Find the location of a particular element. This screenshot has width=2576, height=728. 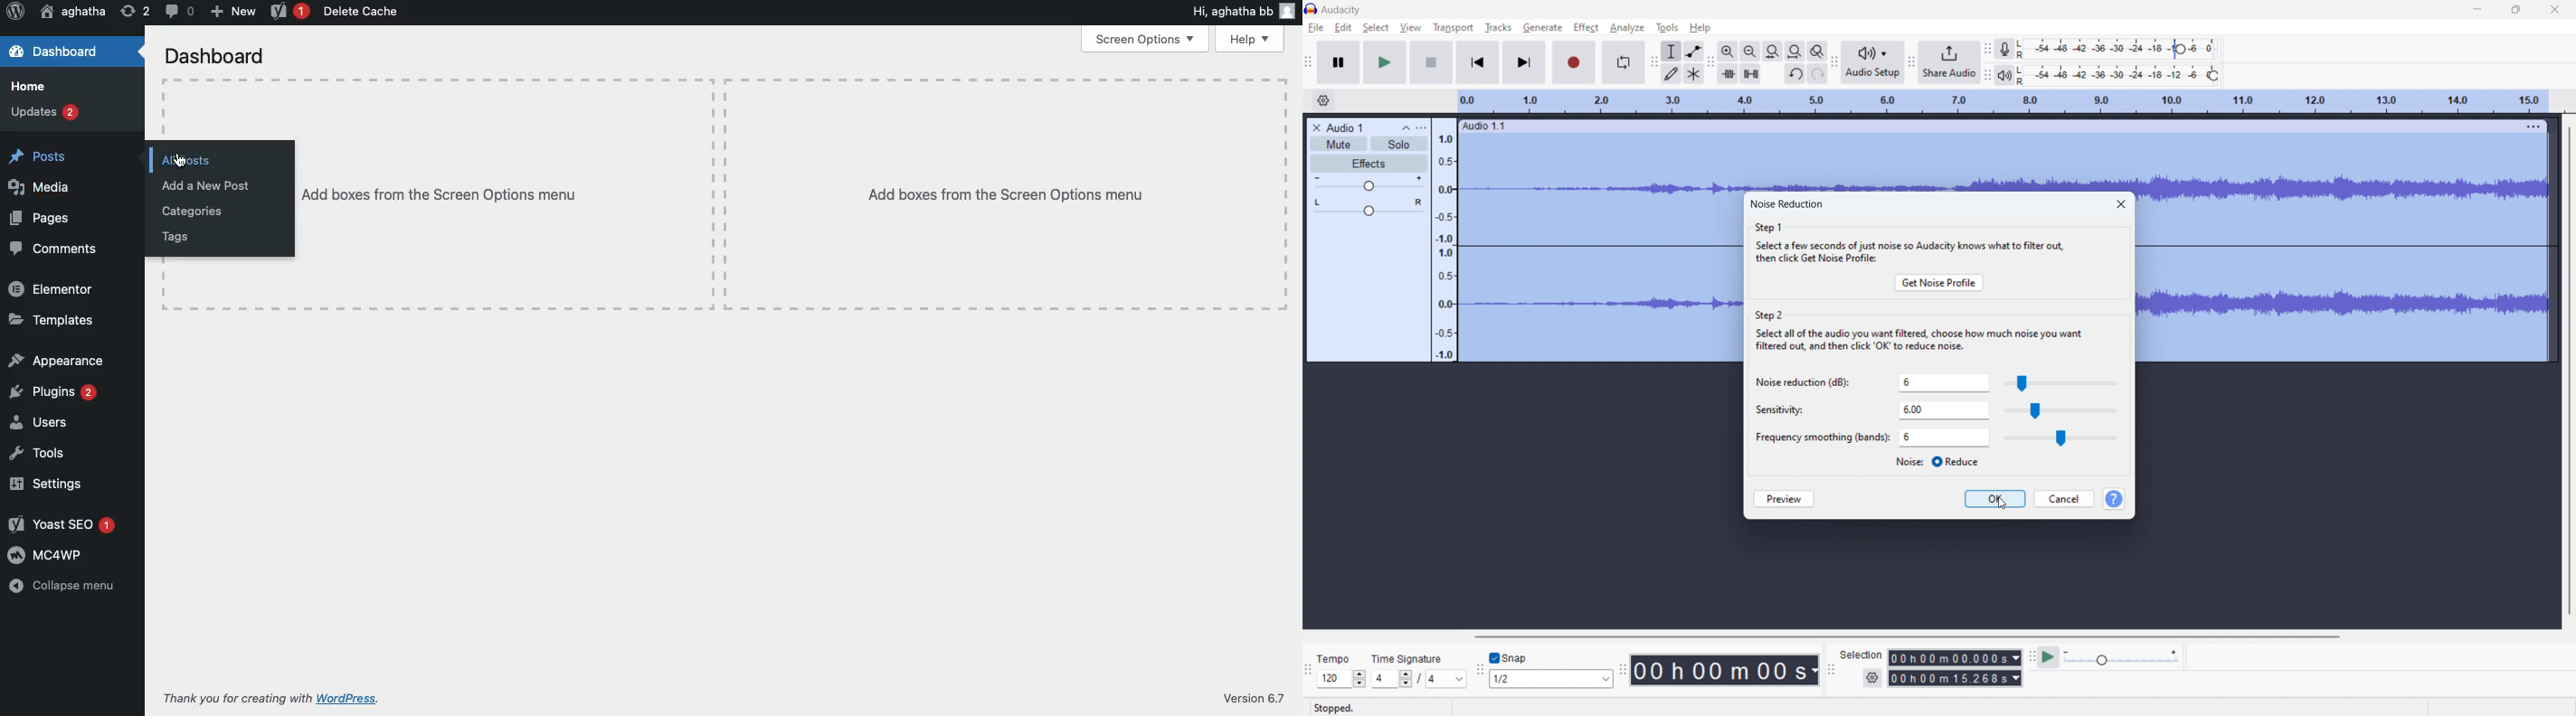

select snapping is located at coordinates (1550, 679).